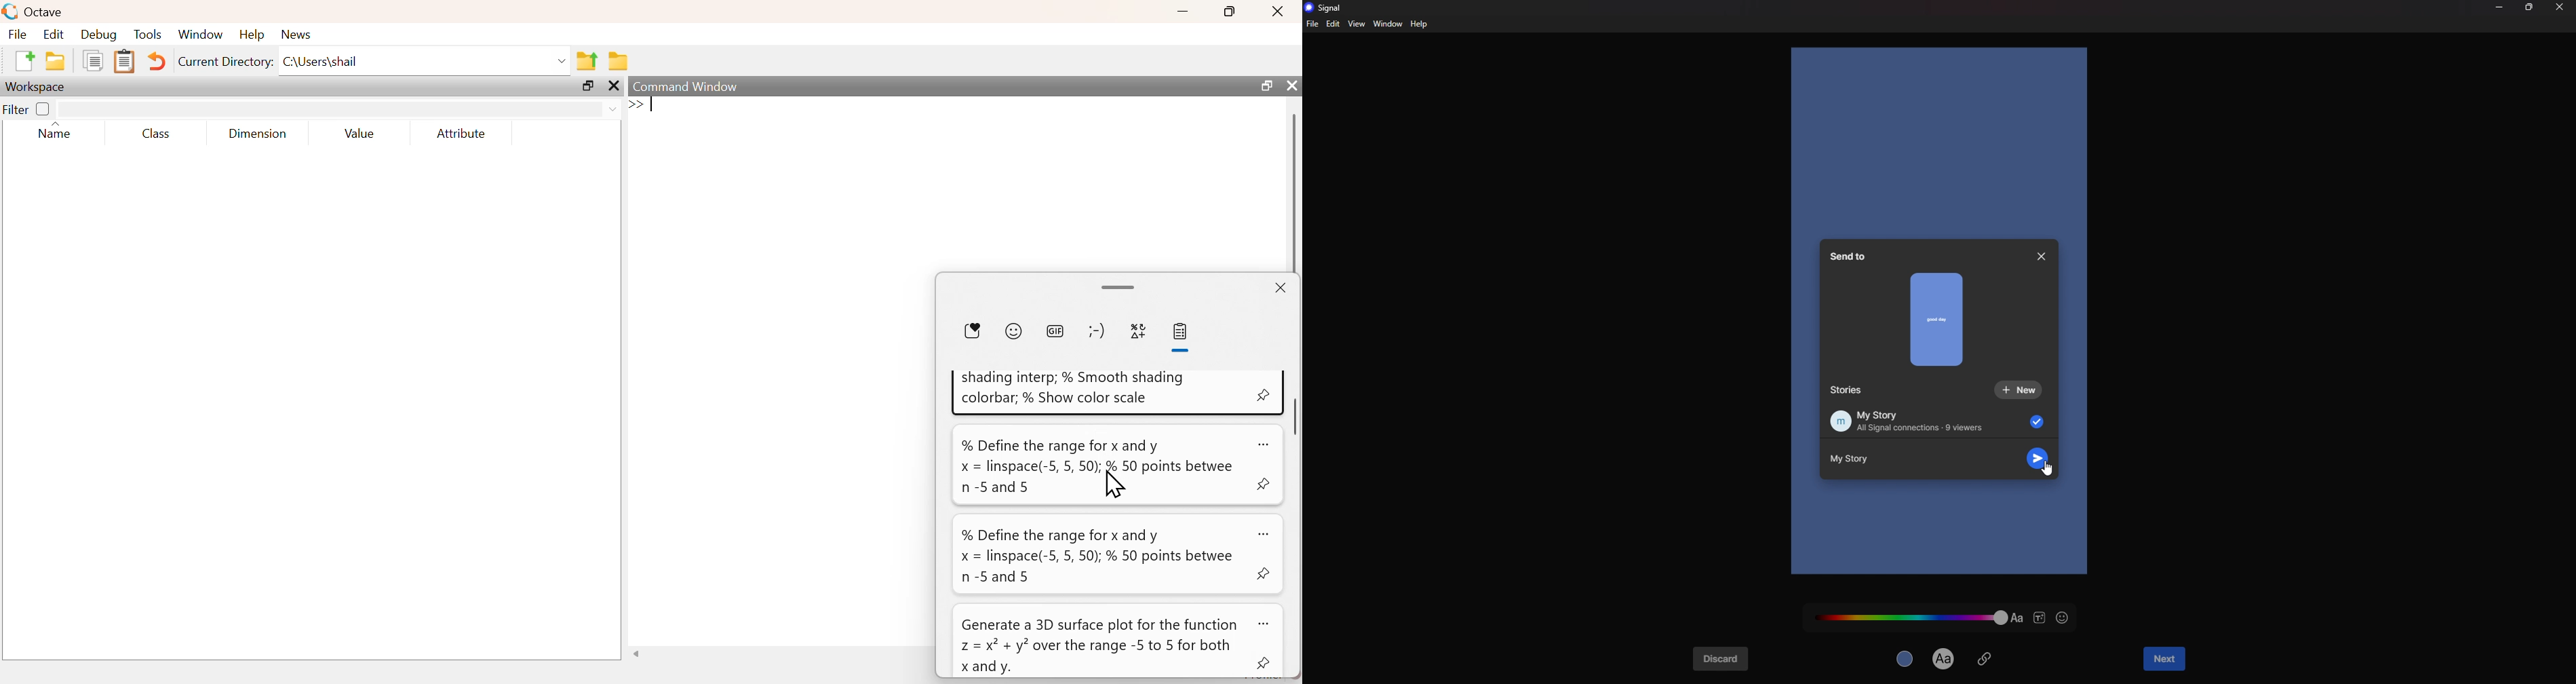  Describe the element at coordinates (58, 131) in the screenshot. I see `Name` at that location.